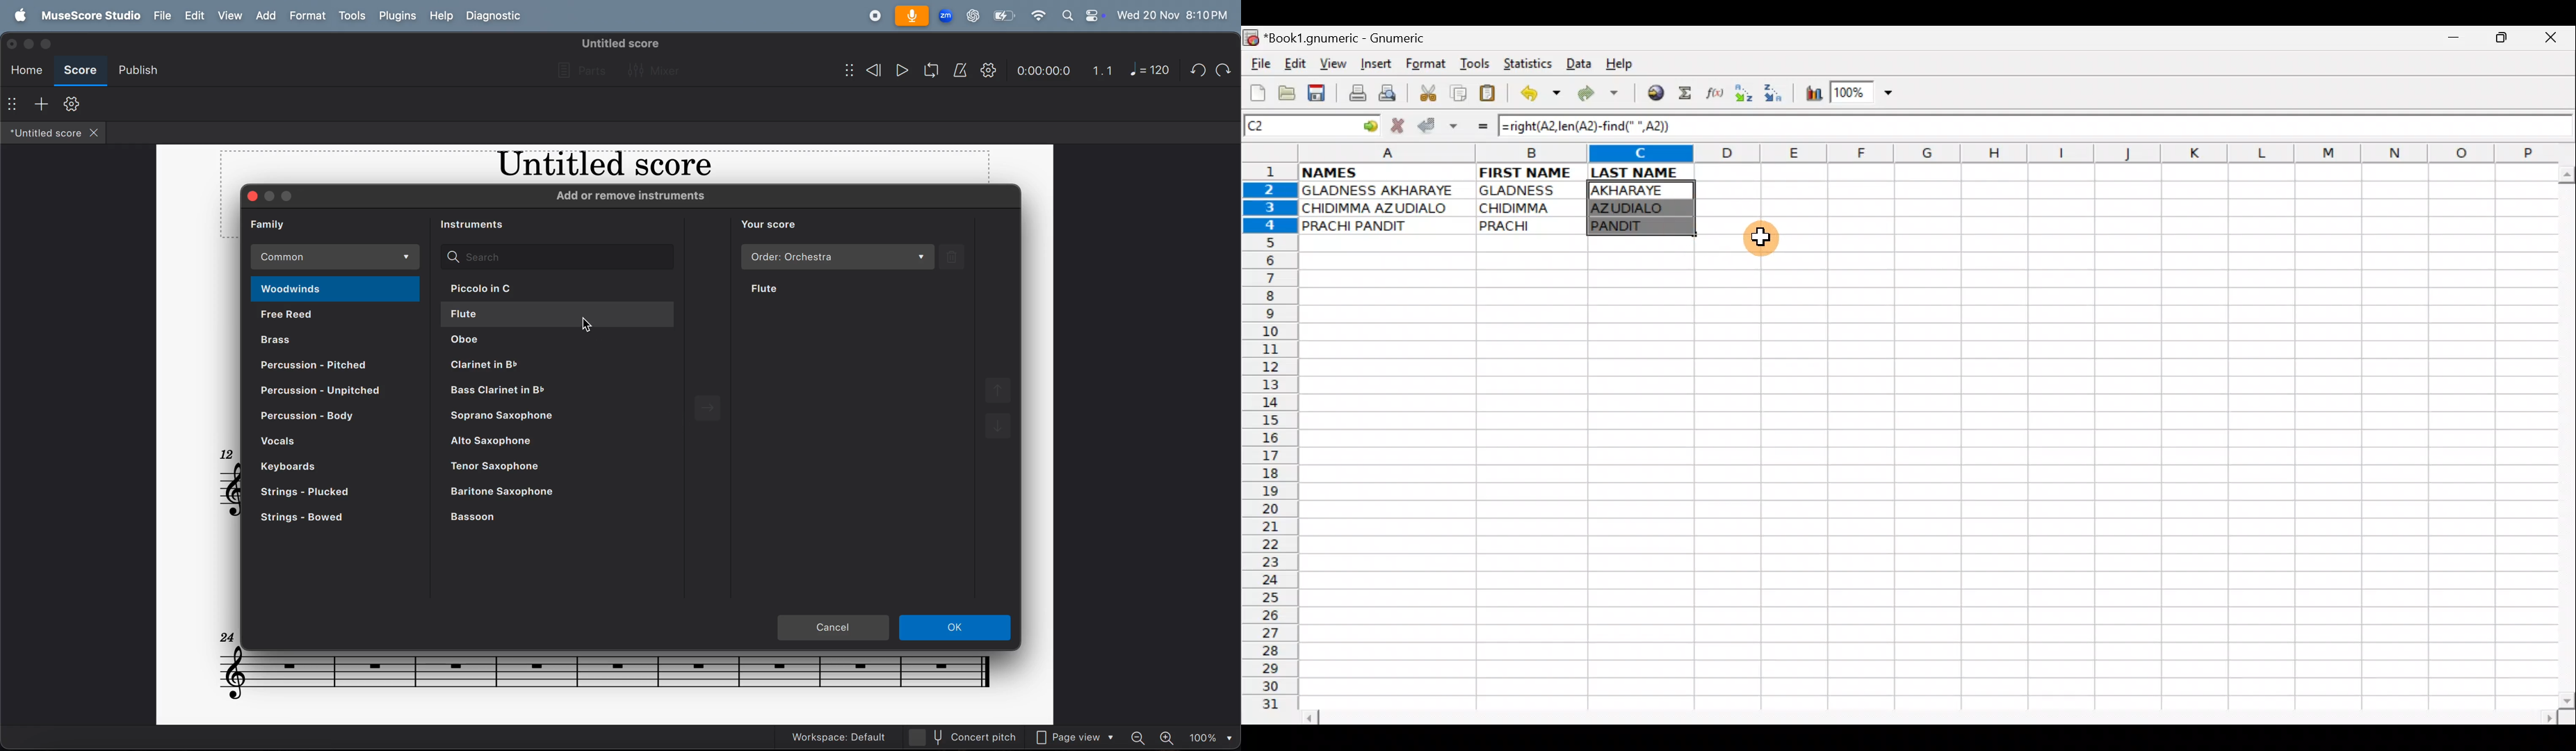  Describe the element at coordinates (579, 69) in the screenshot. I see `parts` at that location.